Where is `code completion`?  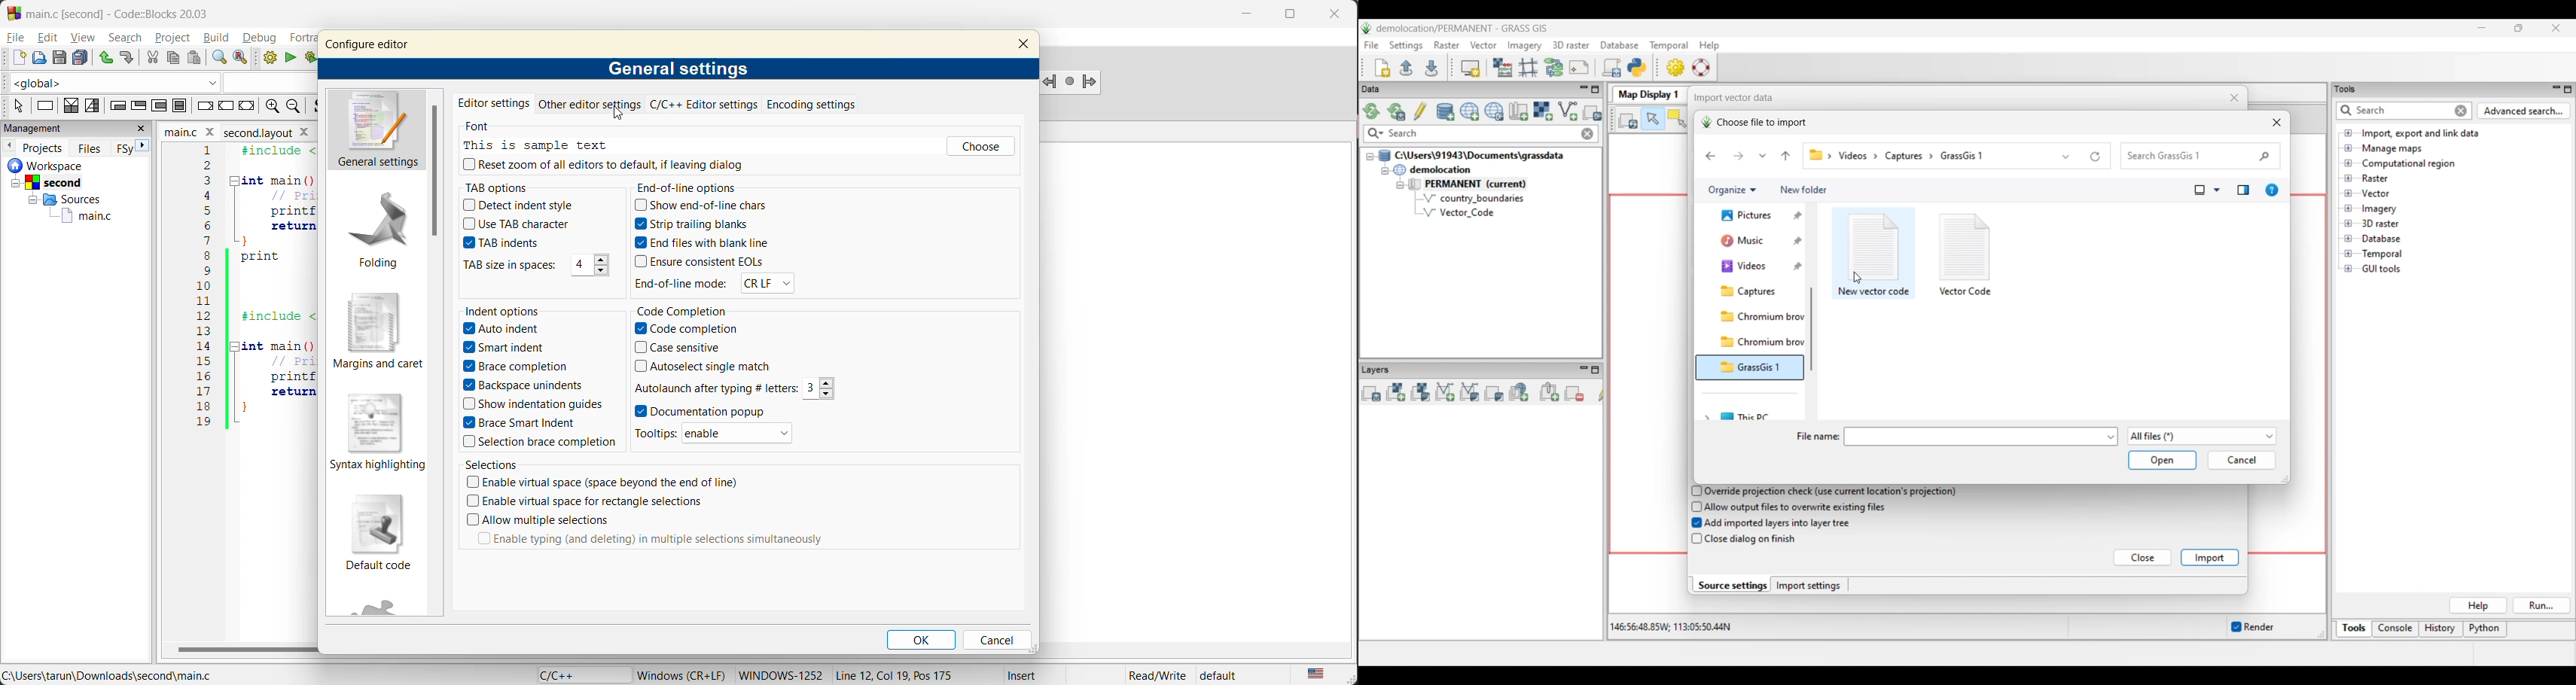 code completion is located at coordinates (755, 309).